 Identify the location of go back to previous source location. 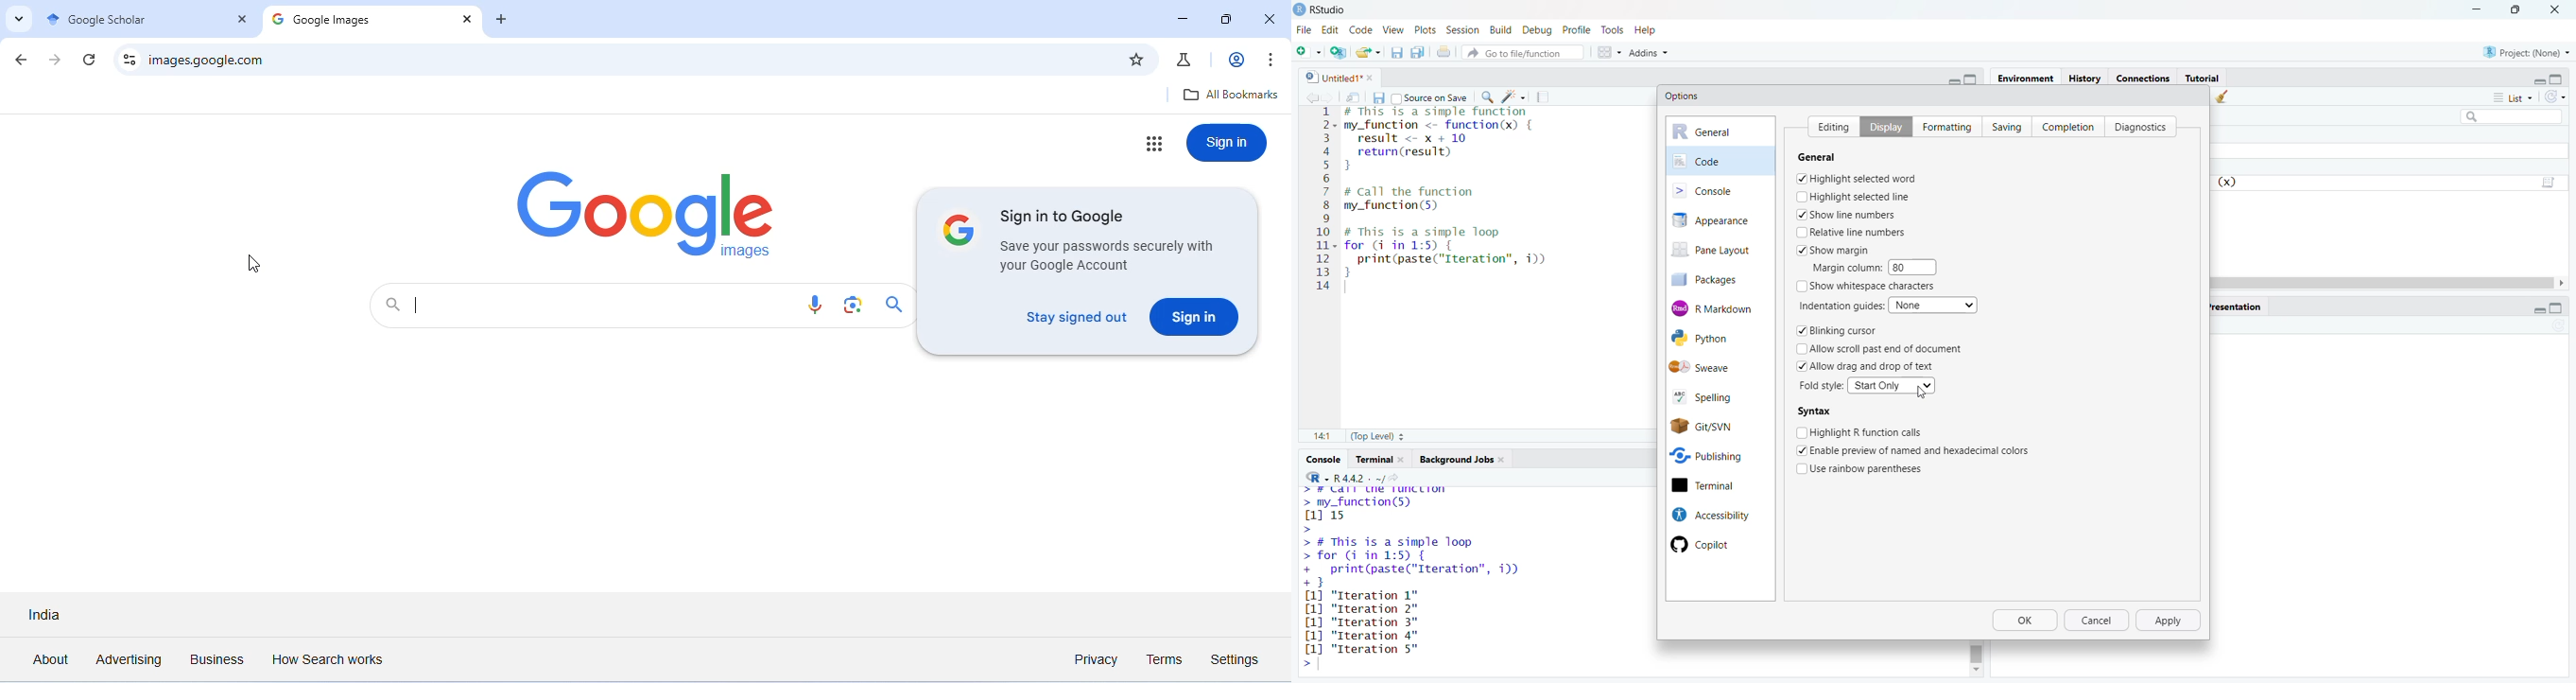
(1306, 96).